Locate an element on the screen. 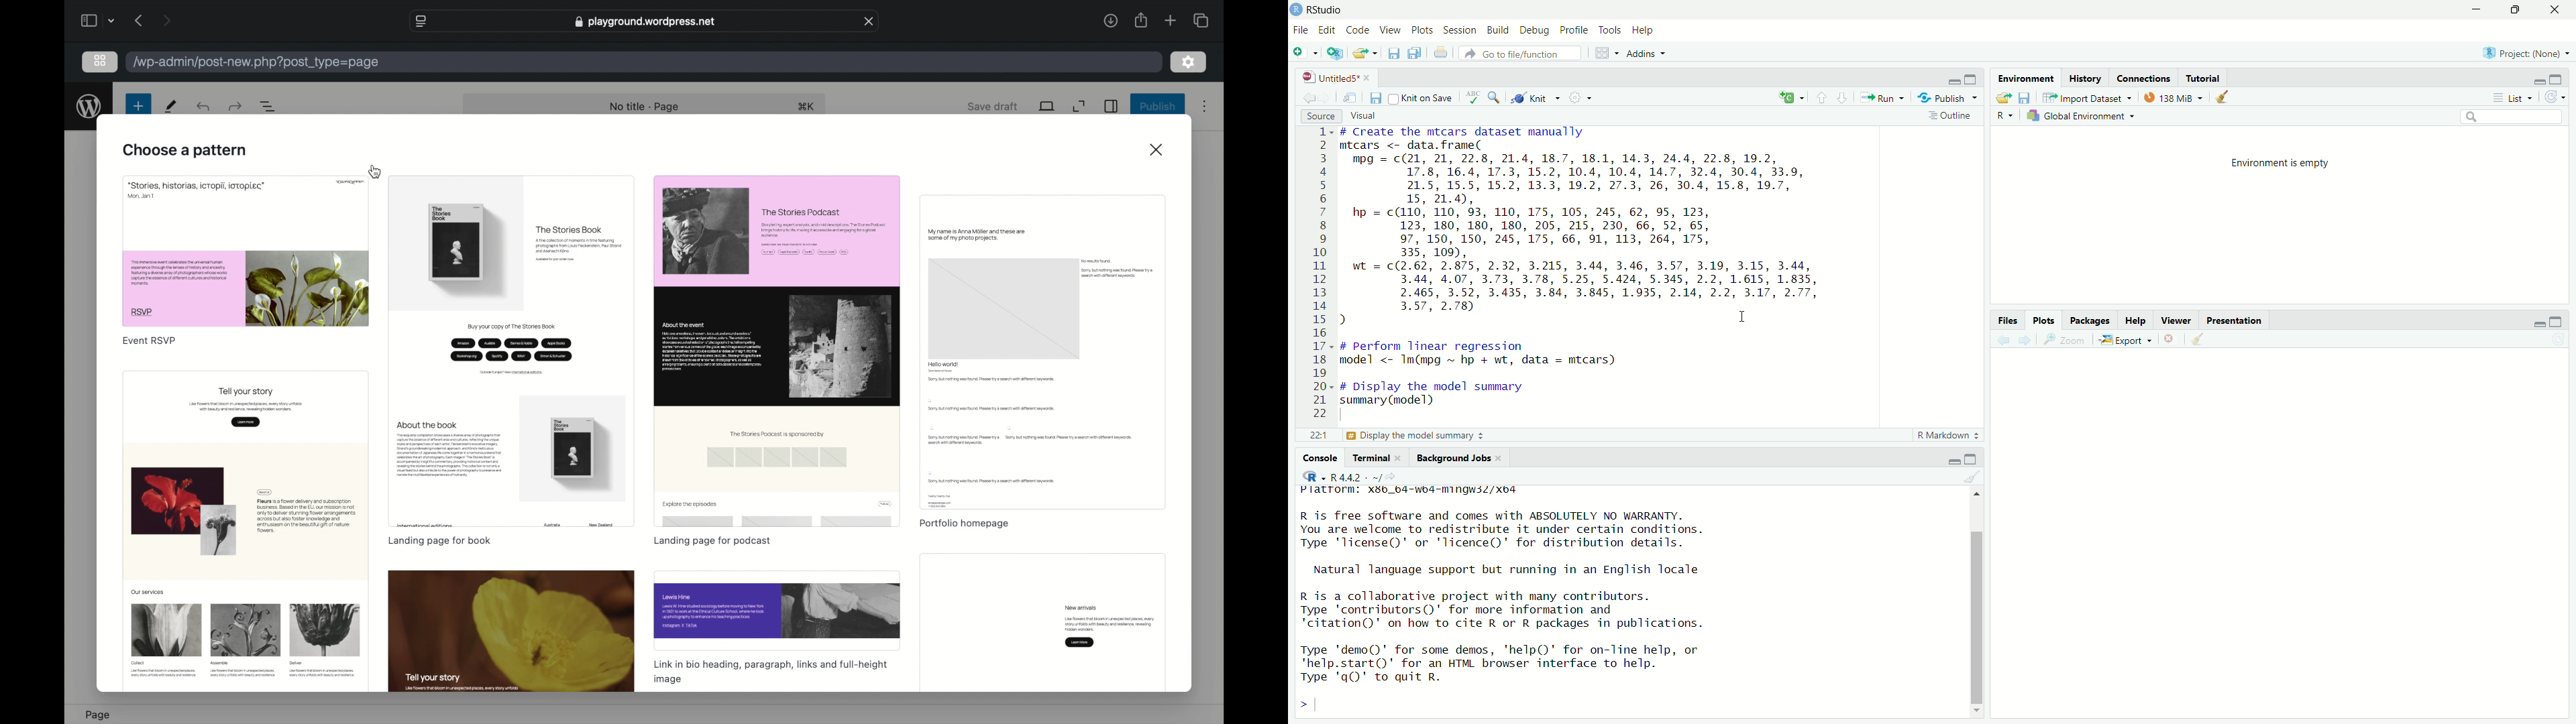 This screenshot has width=2576, height=728. maximize is located at coordinates (2515, 9).